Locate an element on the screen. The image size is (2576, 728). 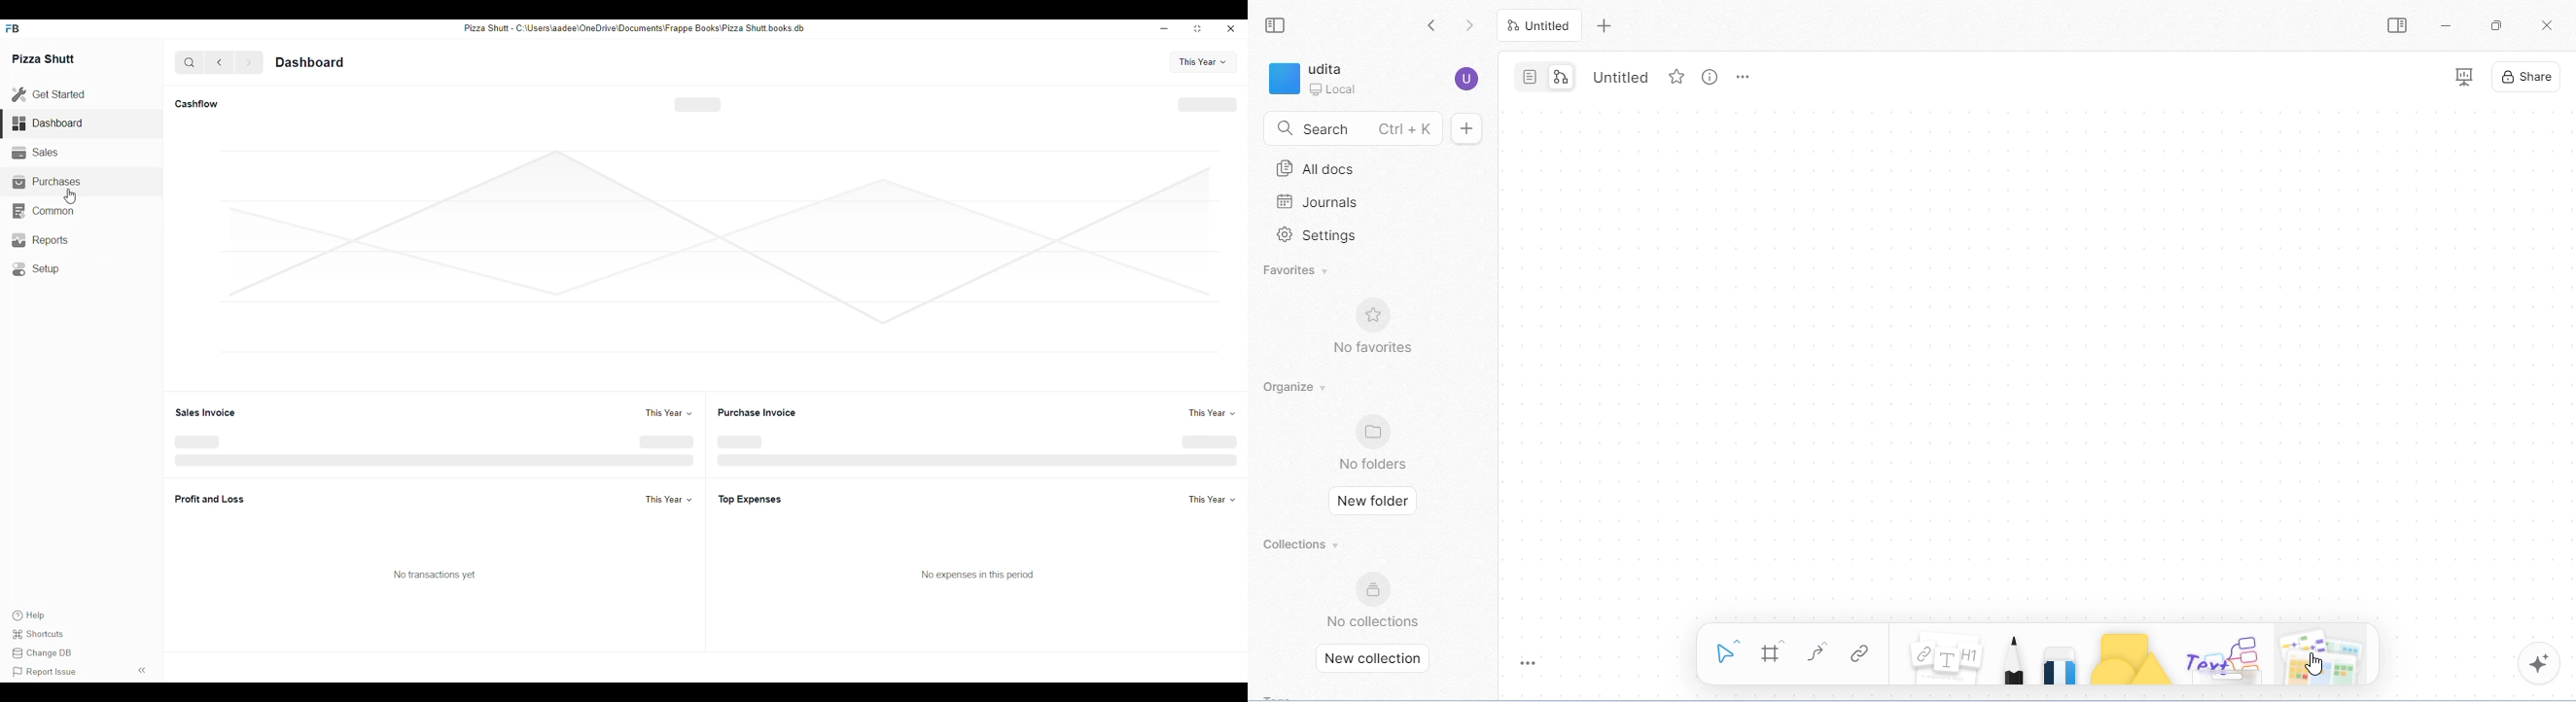
Top Expenses is located at coordinates (751, 499).